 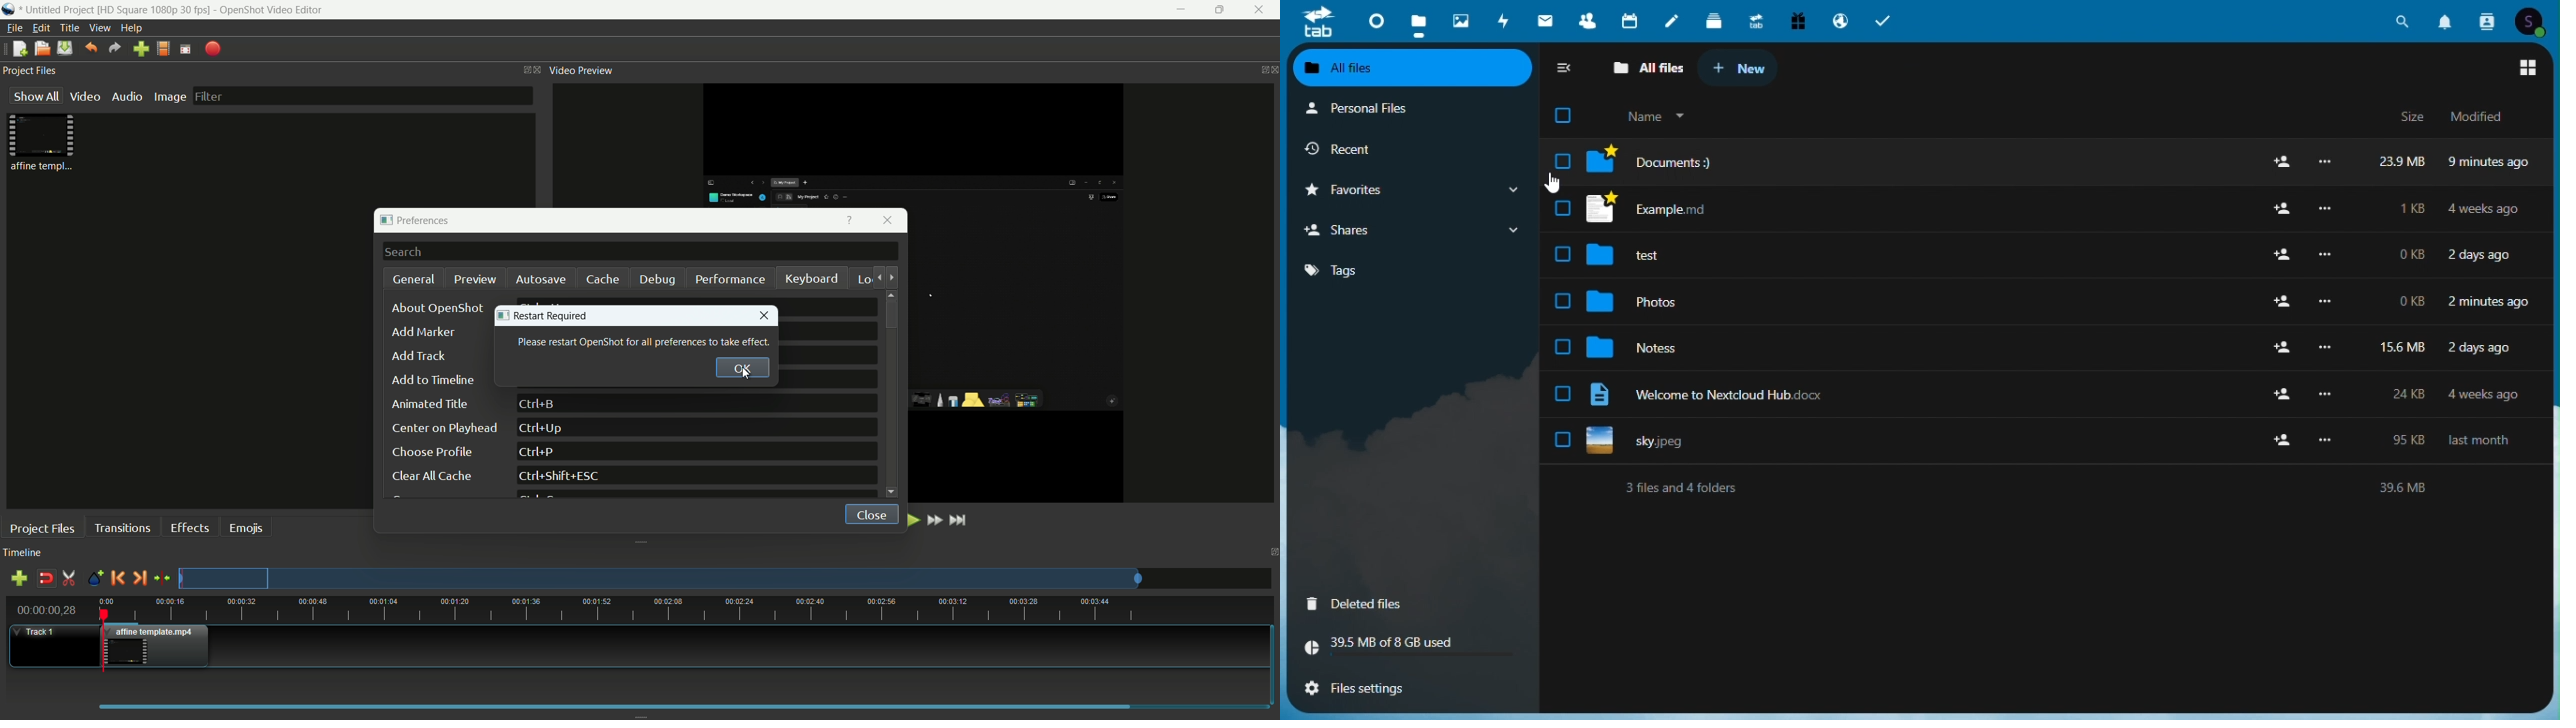 What do you see at coordinates (1261, 10) in the screenshot?
I see `close app` at bounding box center [1261, 10].